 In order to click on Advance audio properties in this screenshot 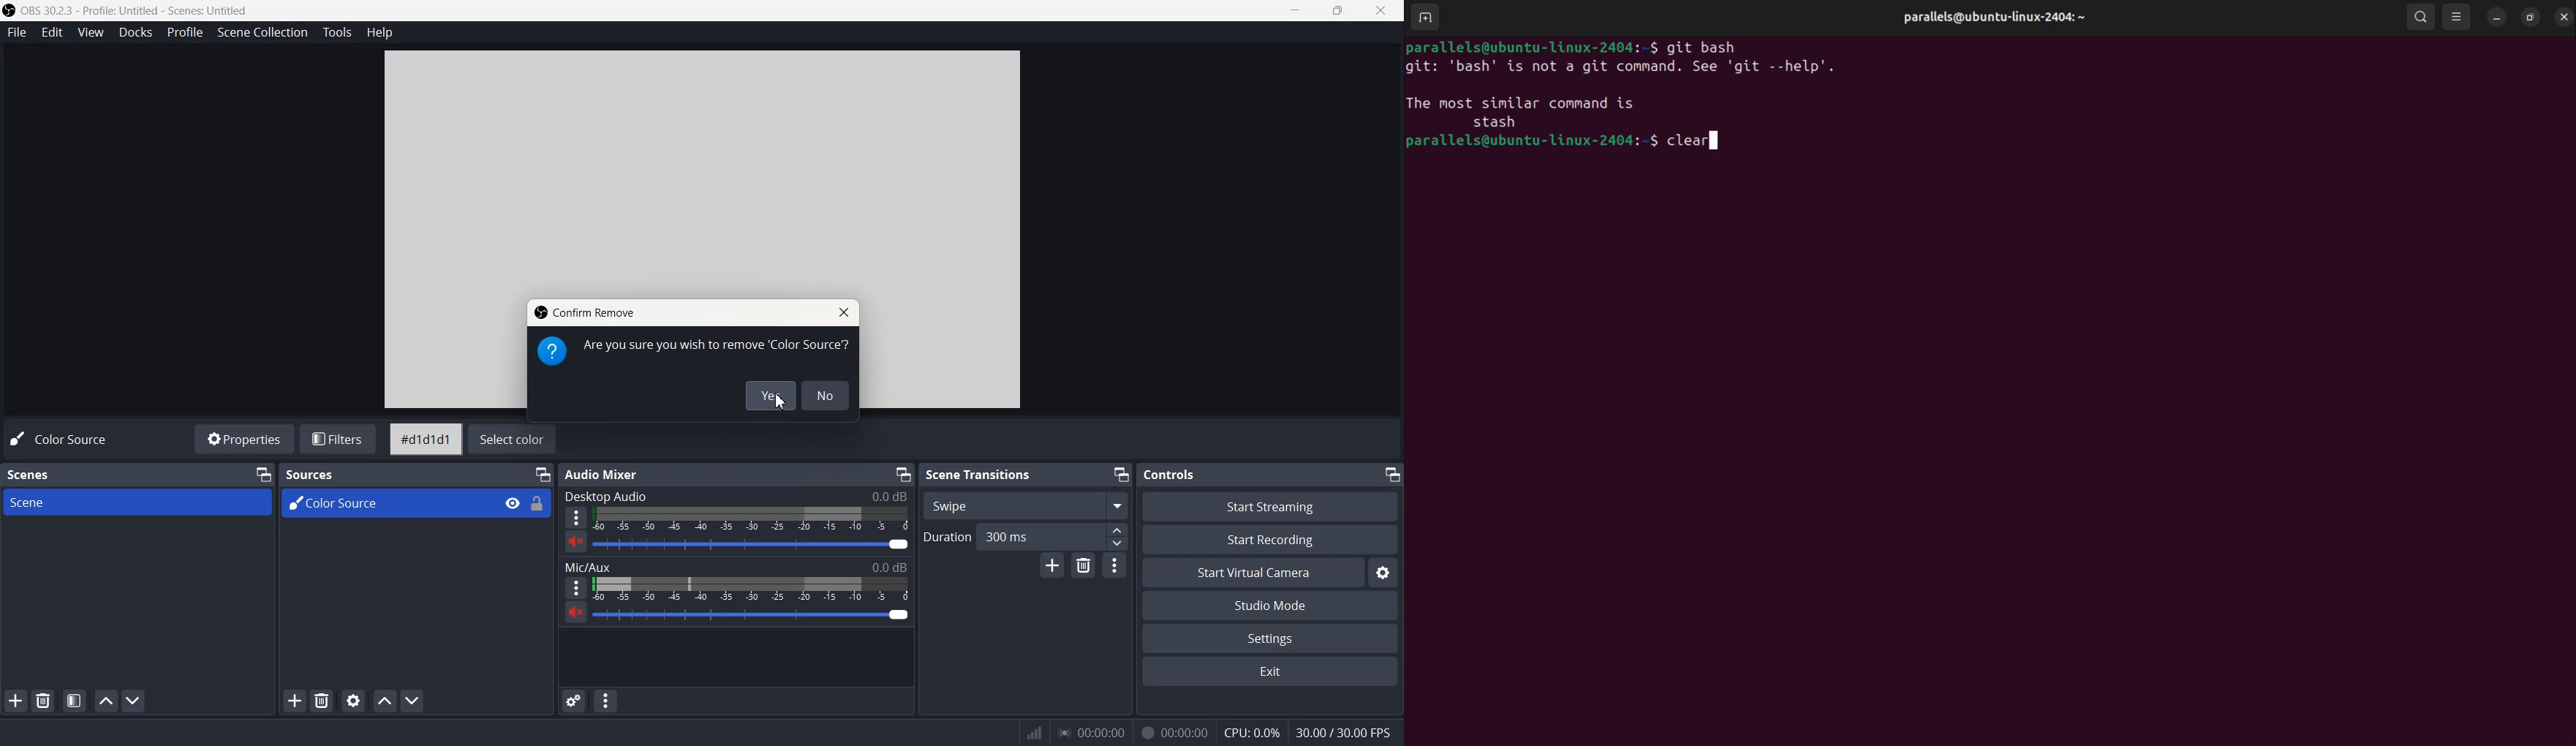, I will do `click(573, 701)`.